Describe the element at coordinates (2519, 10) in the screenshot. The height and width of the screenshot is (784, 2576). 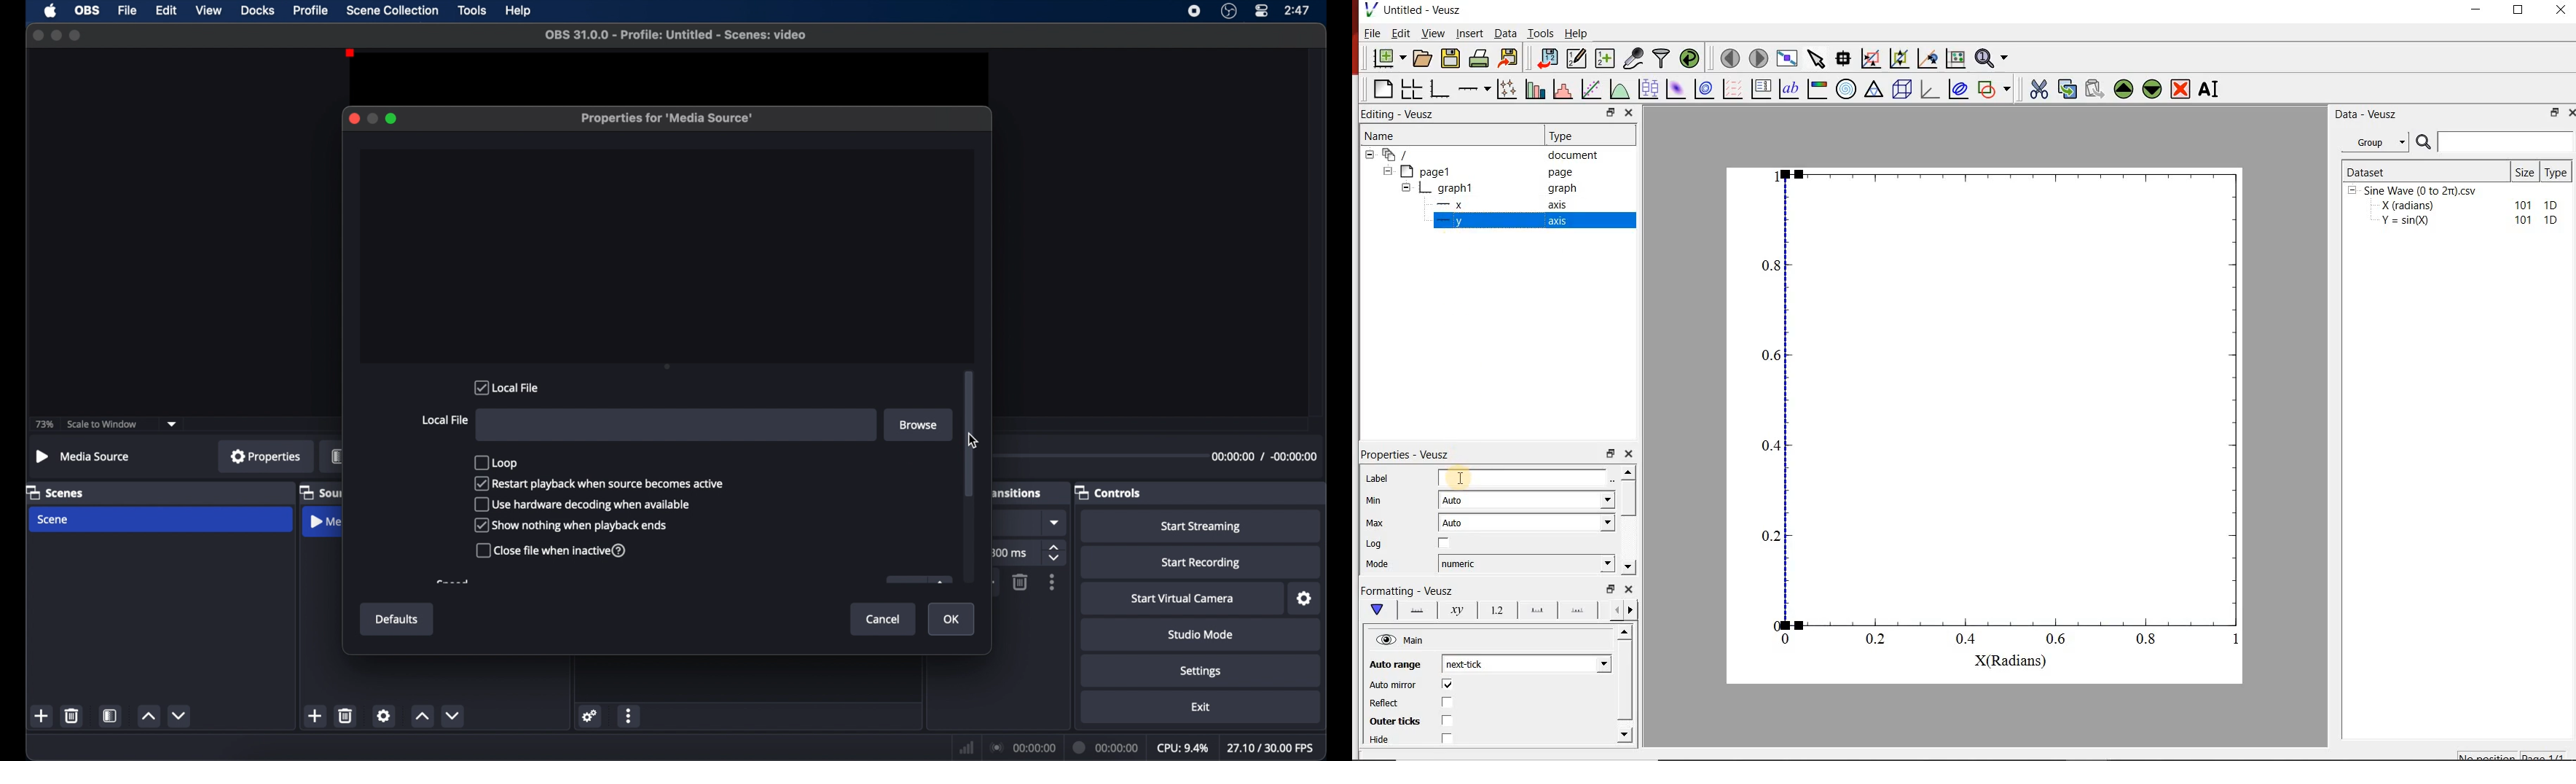
I see `Maximize` at that location.